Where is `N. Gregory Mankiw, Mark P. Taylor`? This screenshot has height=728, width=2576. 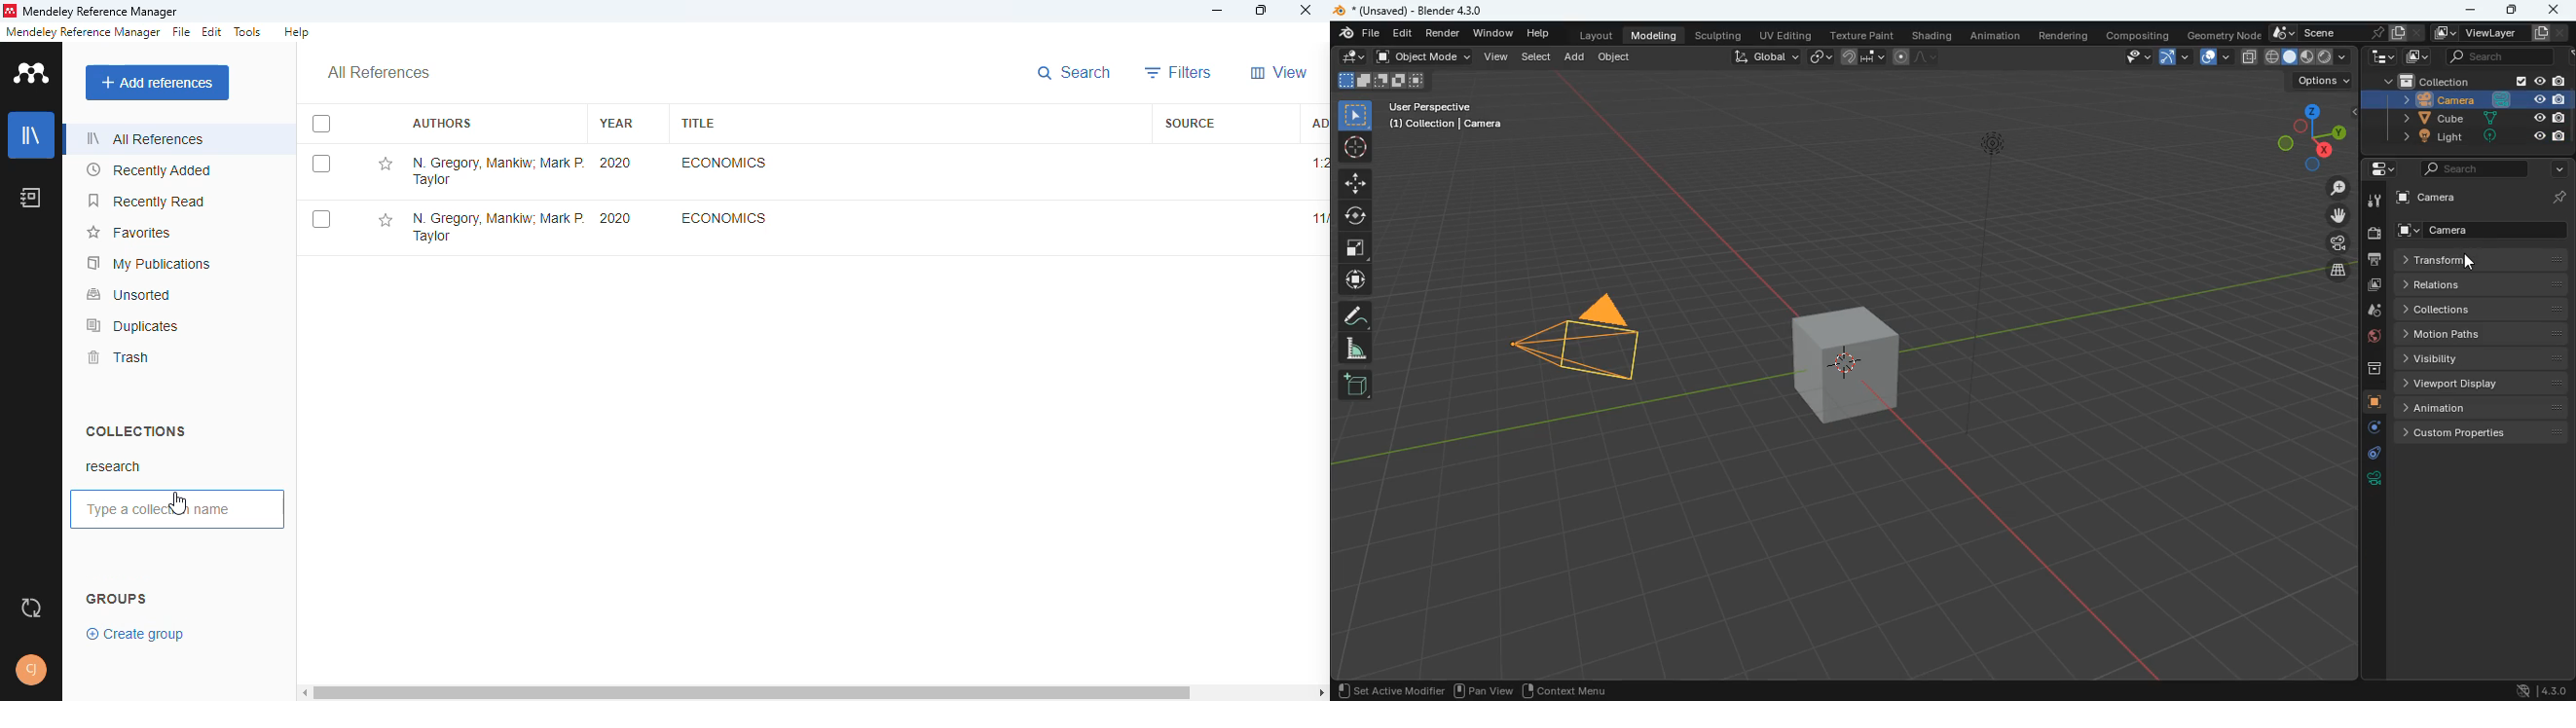 N. Gregory Mankiw, Mark P. Taylor is located at coordinates (497, 229).